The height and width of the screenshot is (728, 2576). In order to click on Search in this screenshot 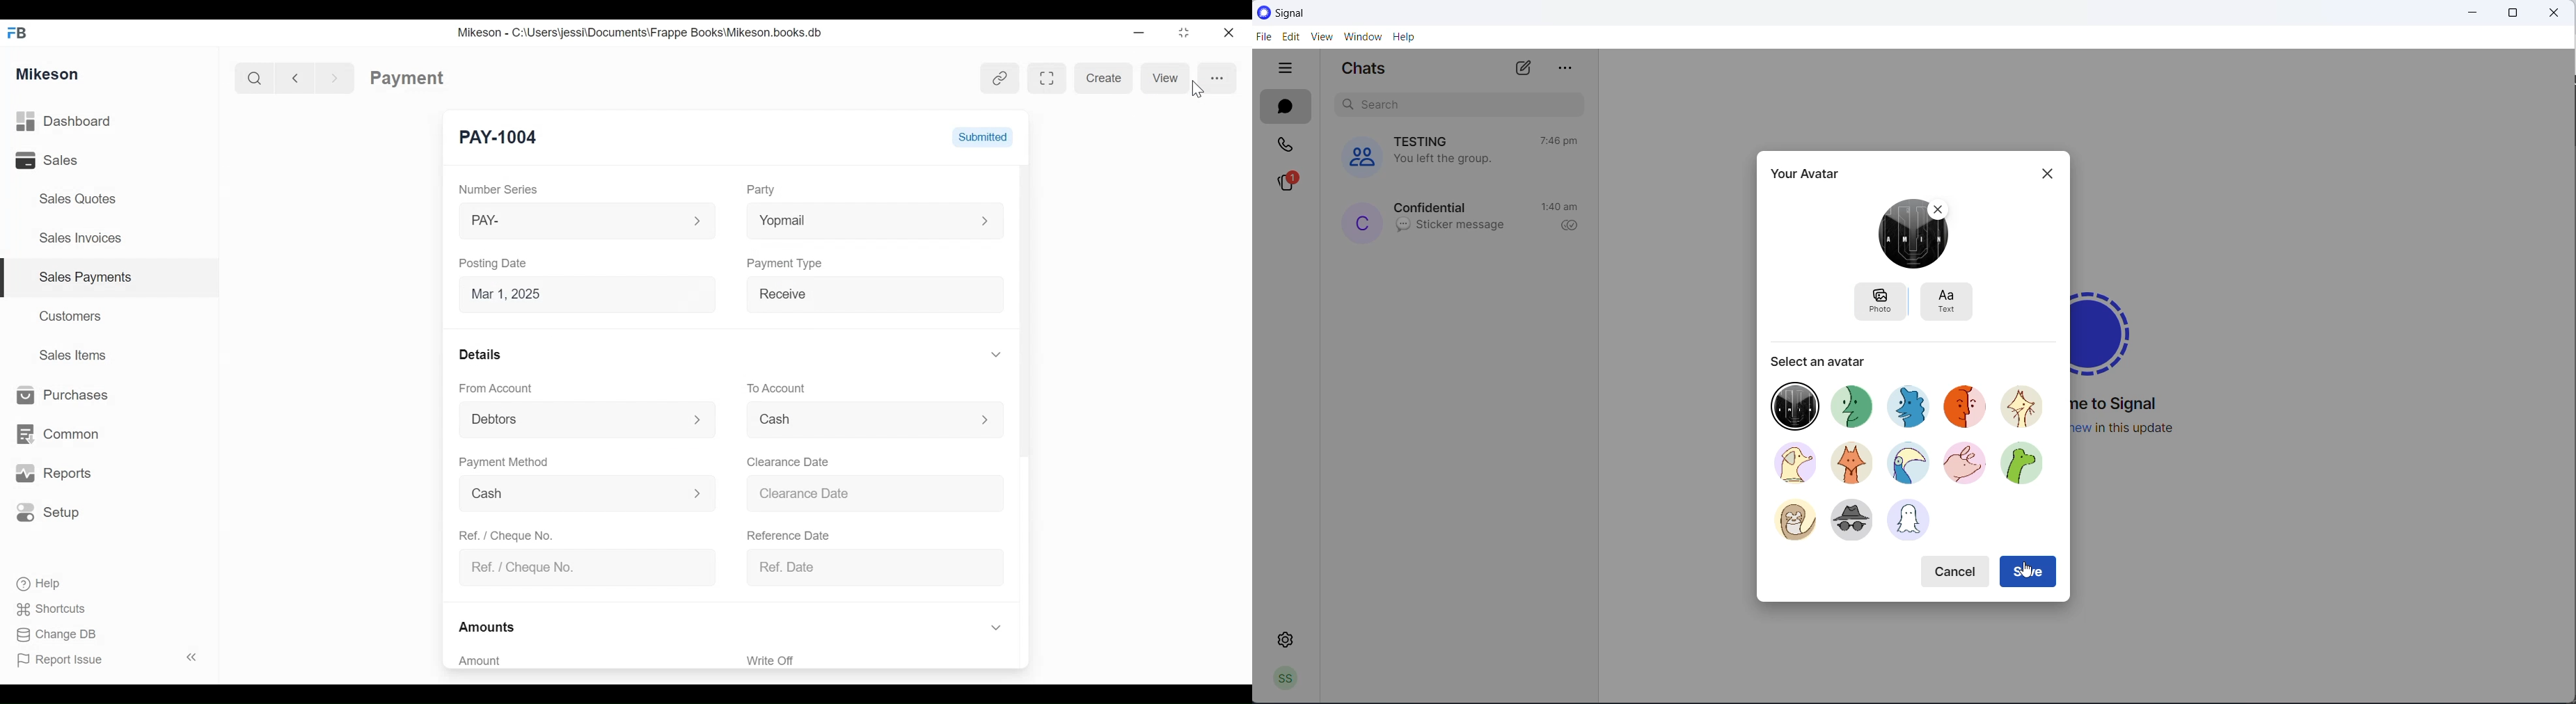, I will do `click(250, 77)`.